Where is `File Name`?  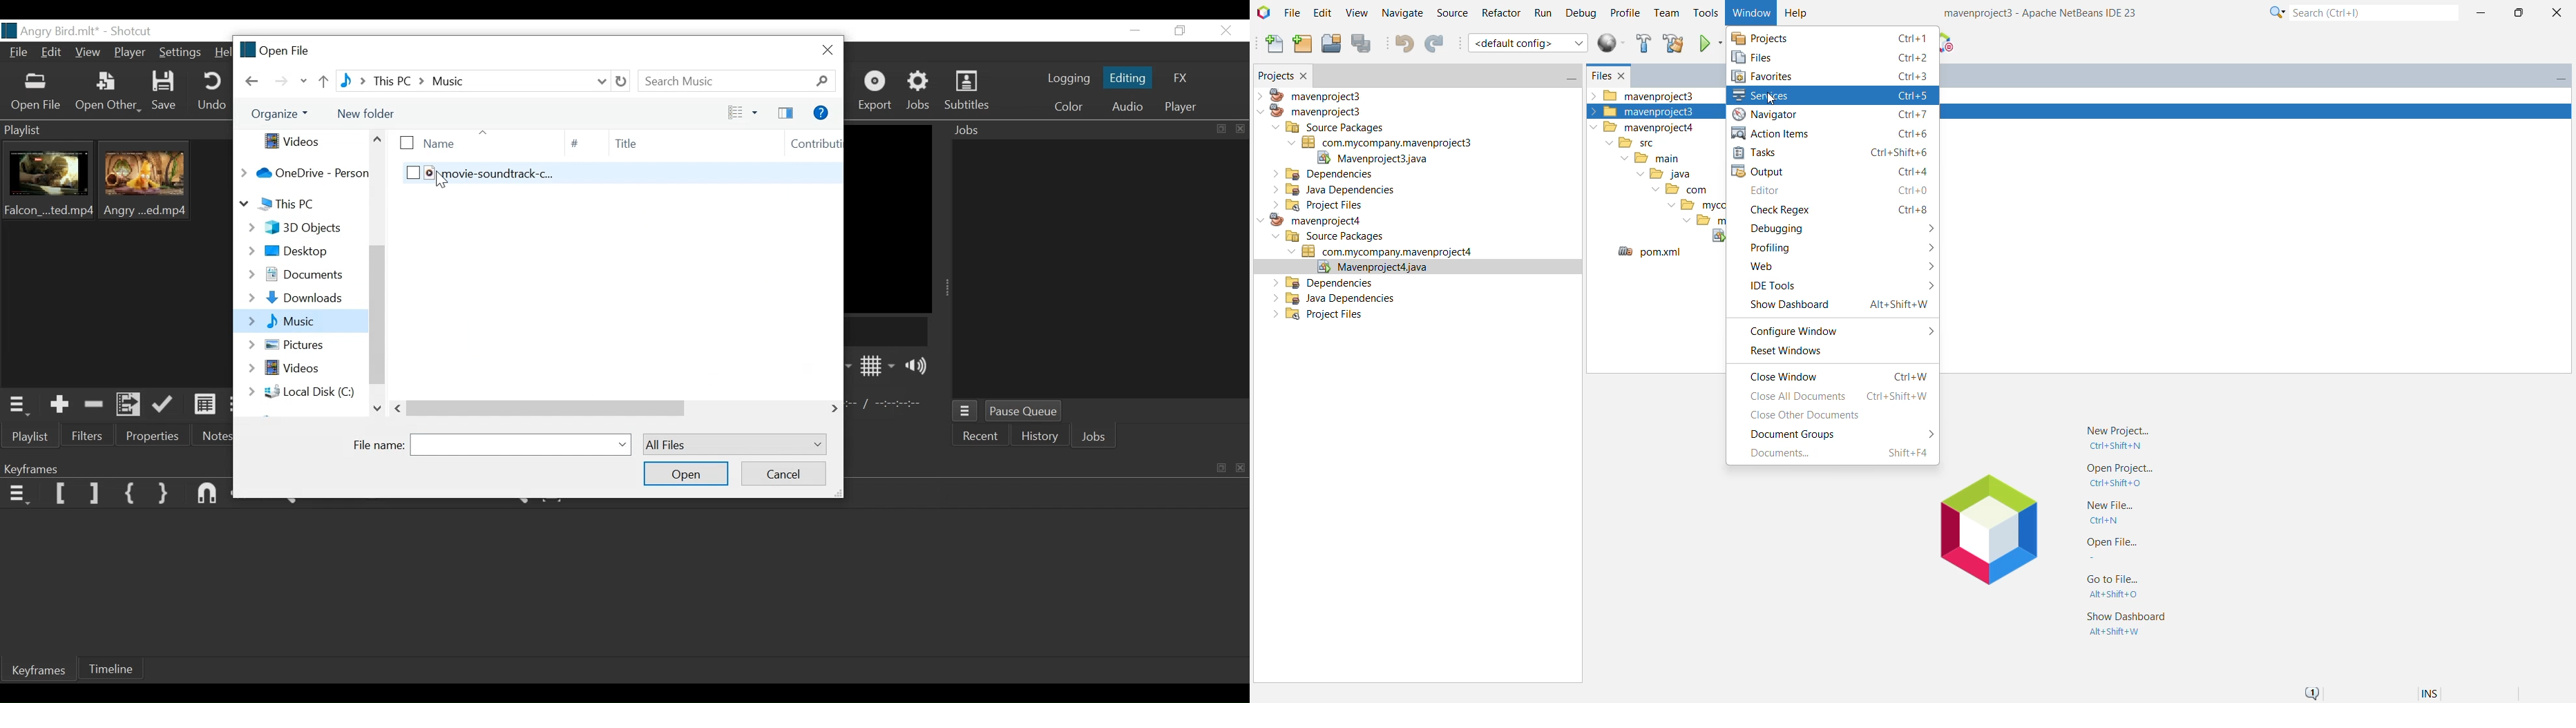 File Name is located at coordinates (51, 30).